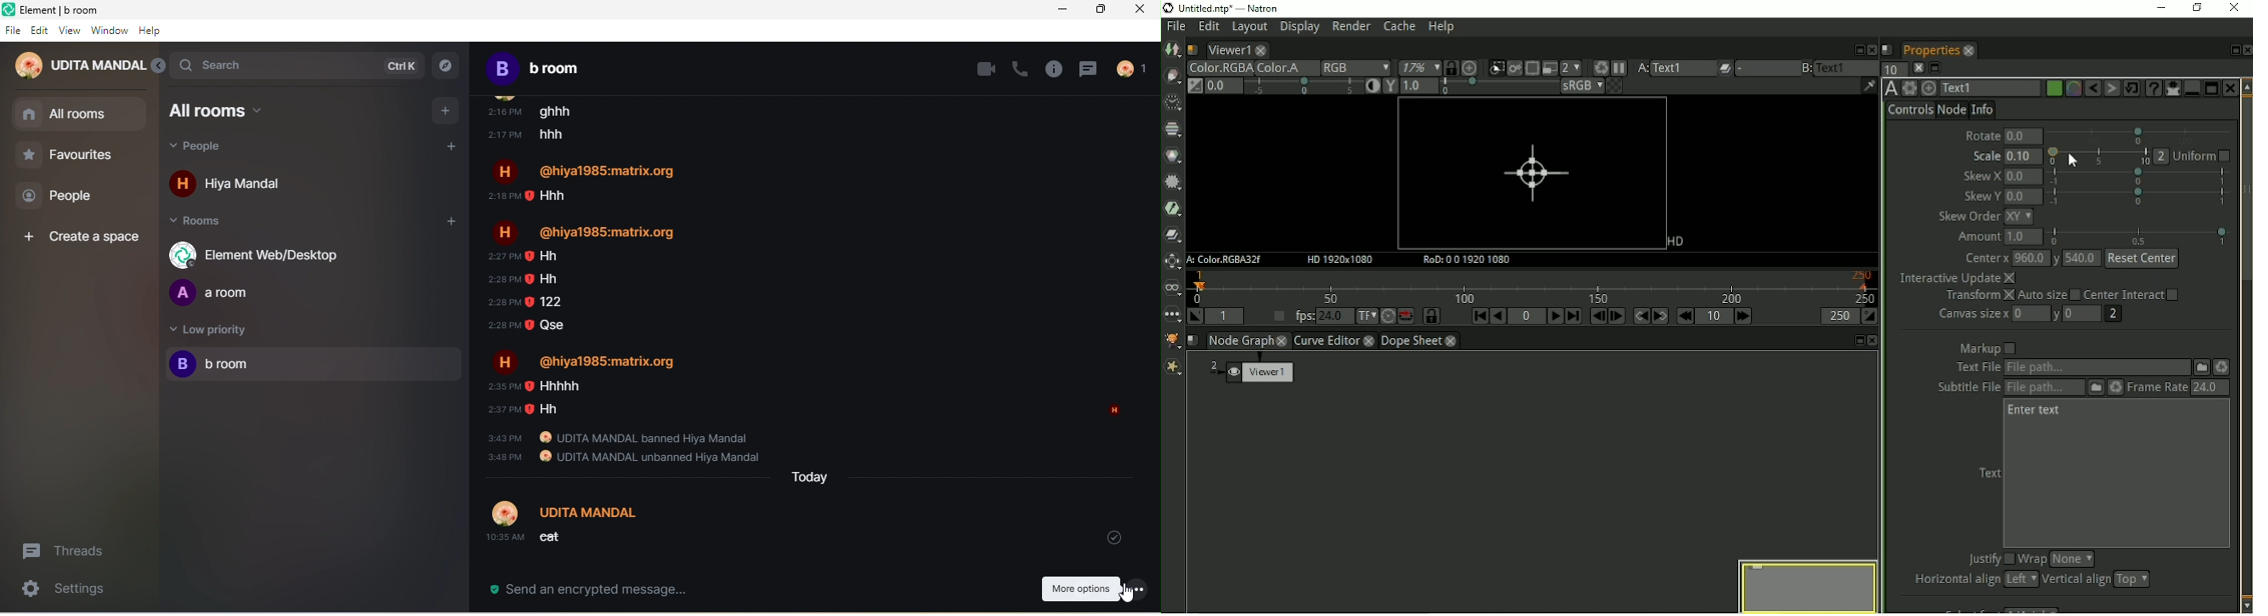 The image size is (2268, 616). What do you see at coordinates (1356, 66) in the screenshot?
I see `RGB` at bounding box center [1356, 66].